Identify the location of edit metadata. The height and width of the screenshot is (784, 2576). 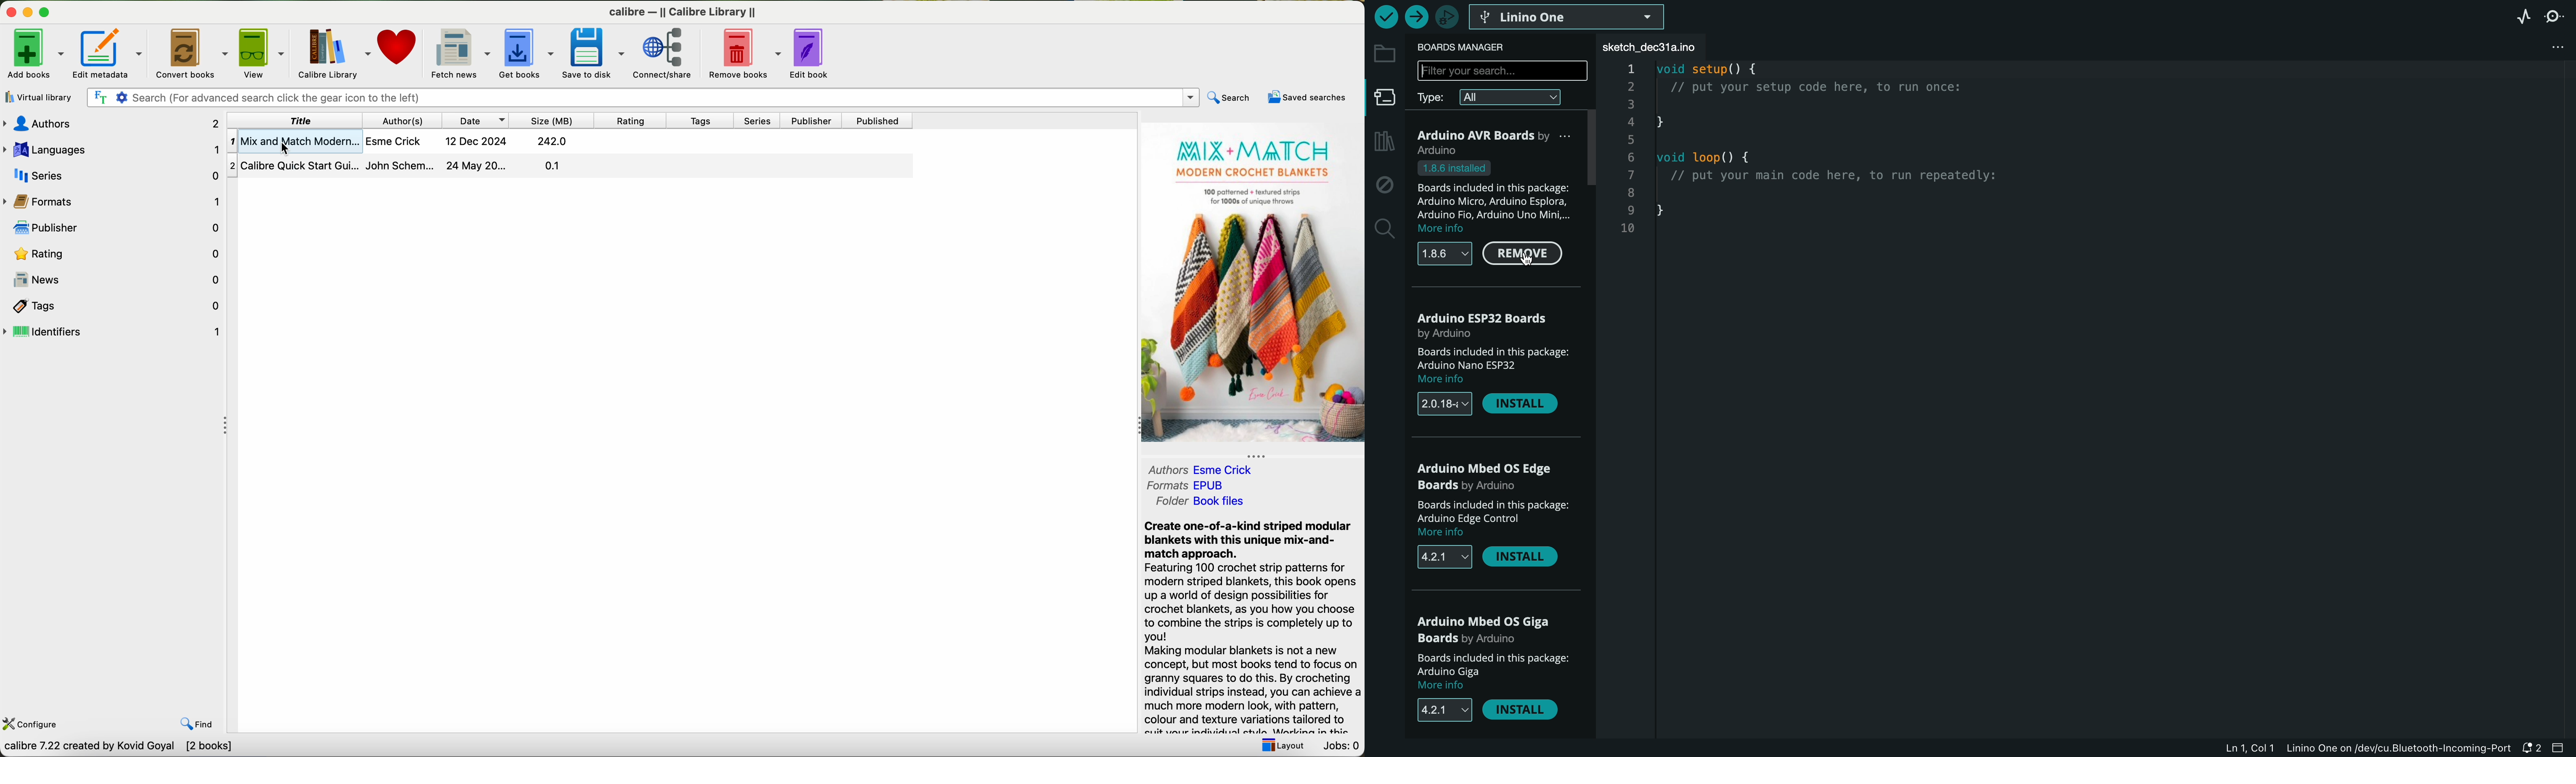
(108, 53).